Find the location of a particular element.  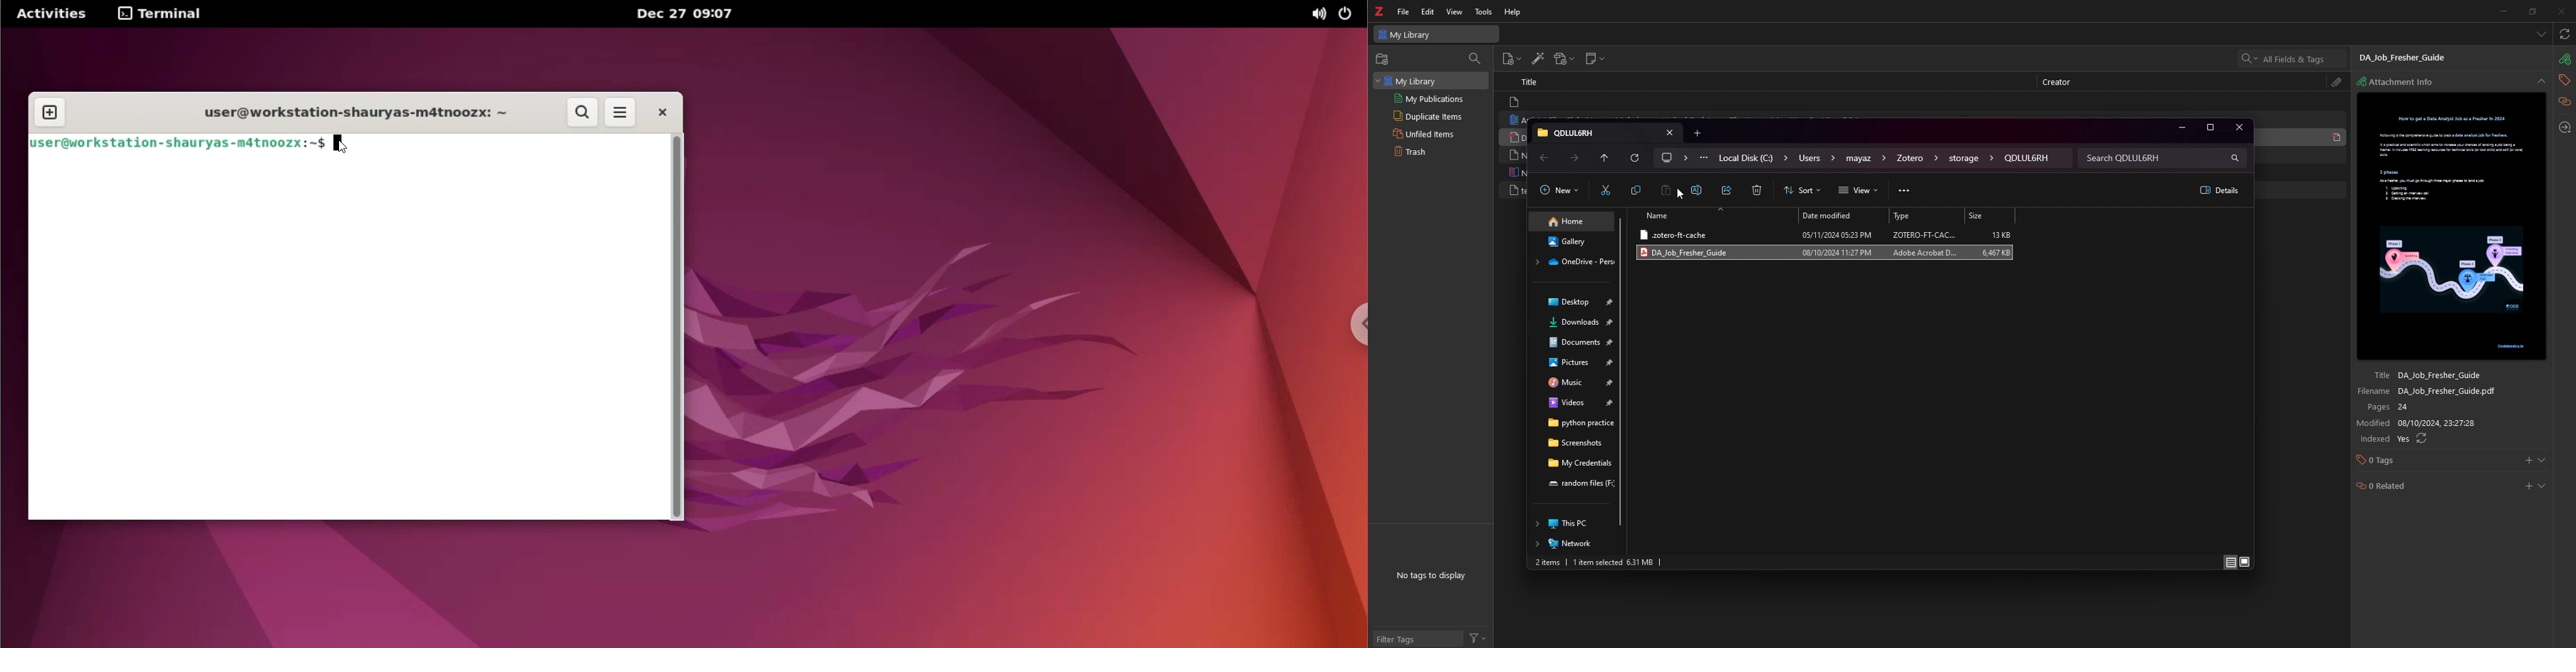

copy is located at coordinates (1636, 192).